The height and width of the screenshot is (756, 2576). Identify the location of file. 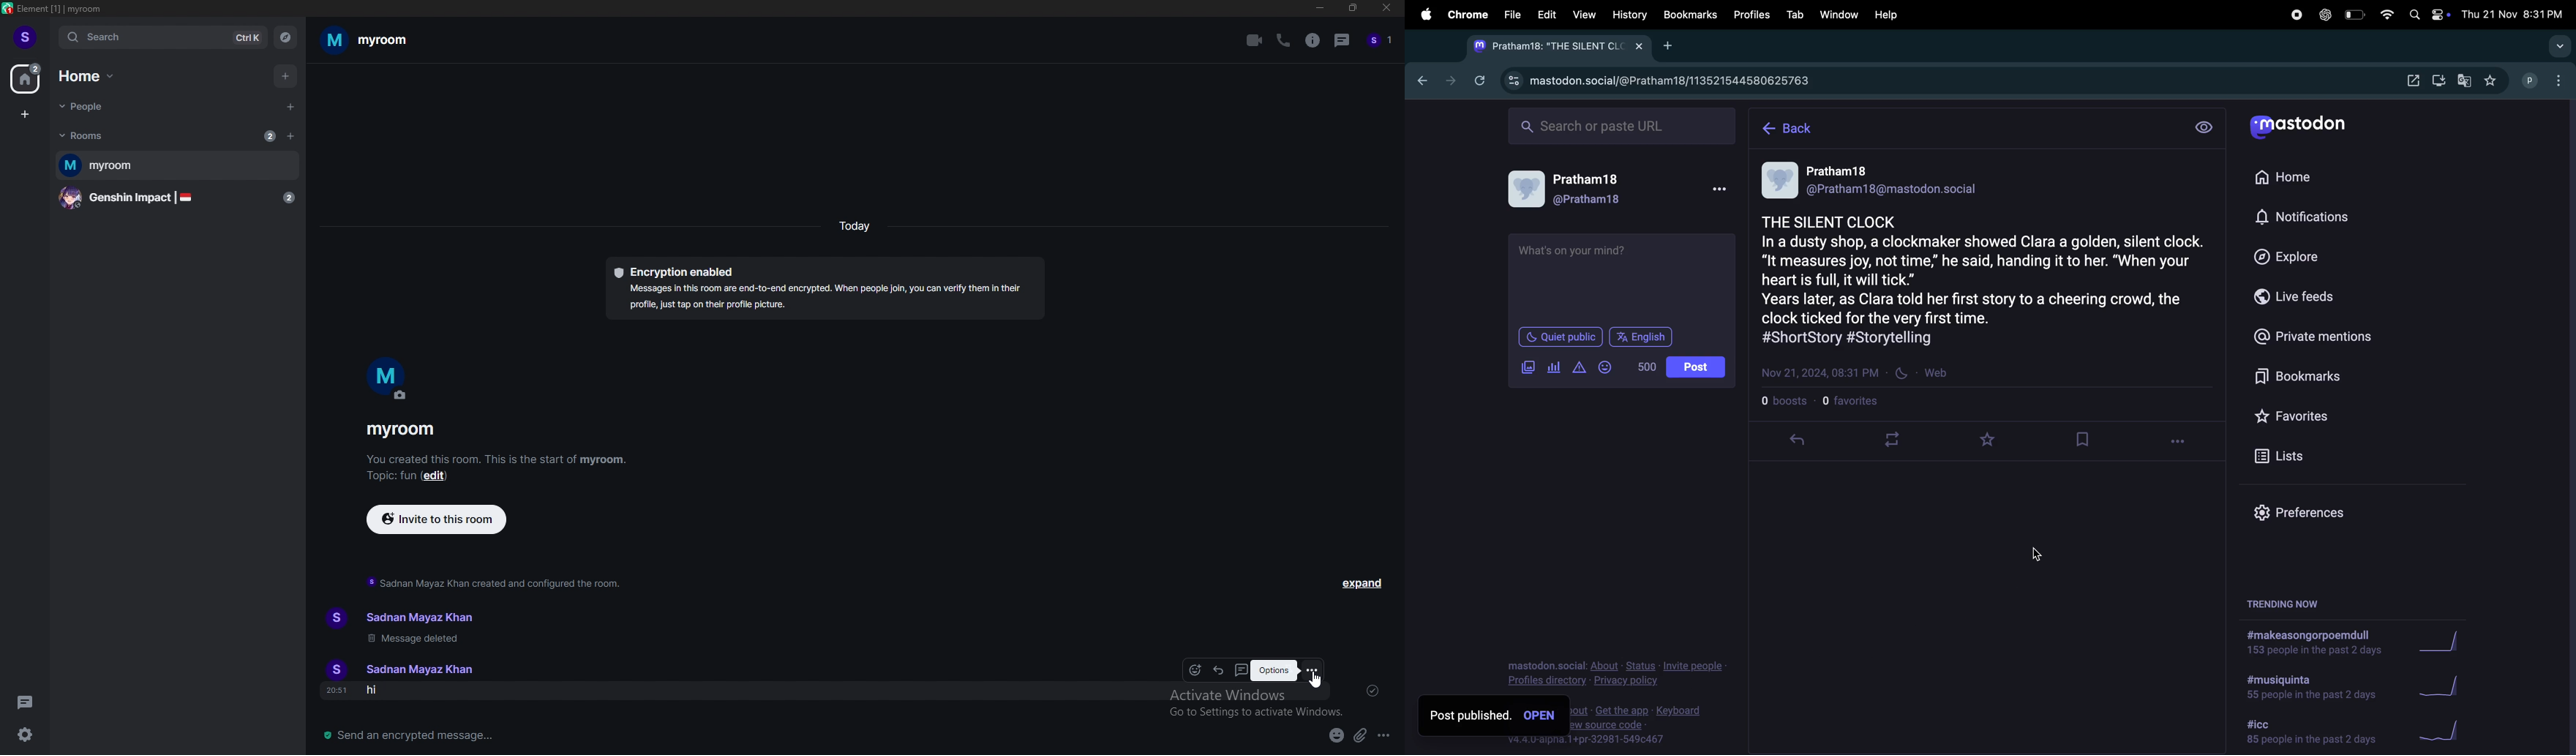
(1514, 15).